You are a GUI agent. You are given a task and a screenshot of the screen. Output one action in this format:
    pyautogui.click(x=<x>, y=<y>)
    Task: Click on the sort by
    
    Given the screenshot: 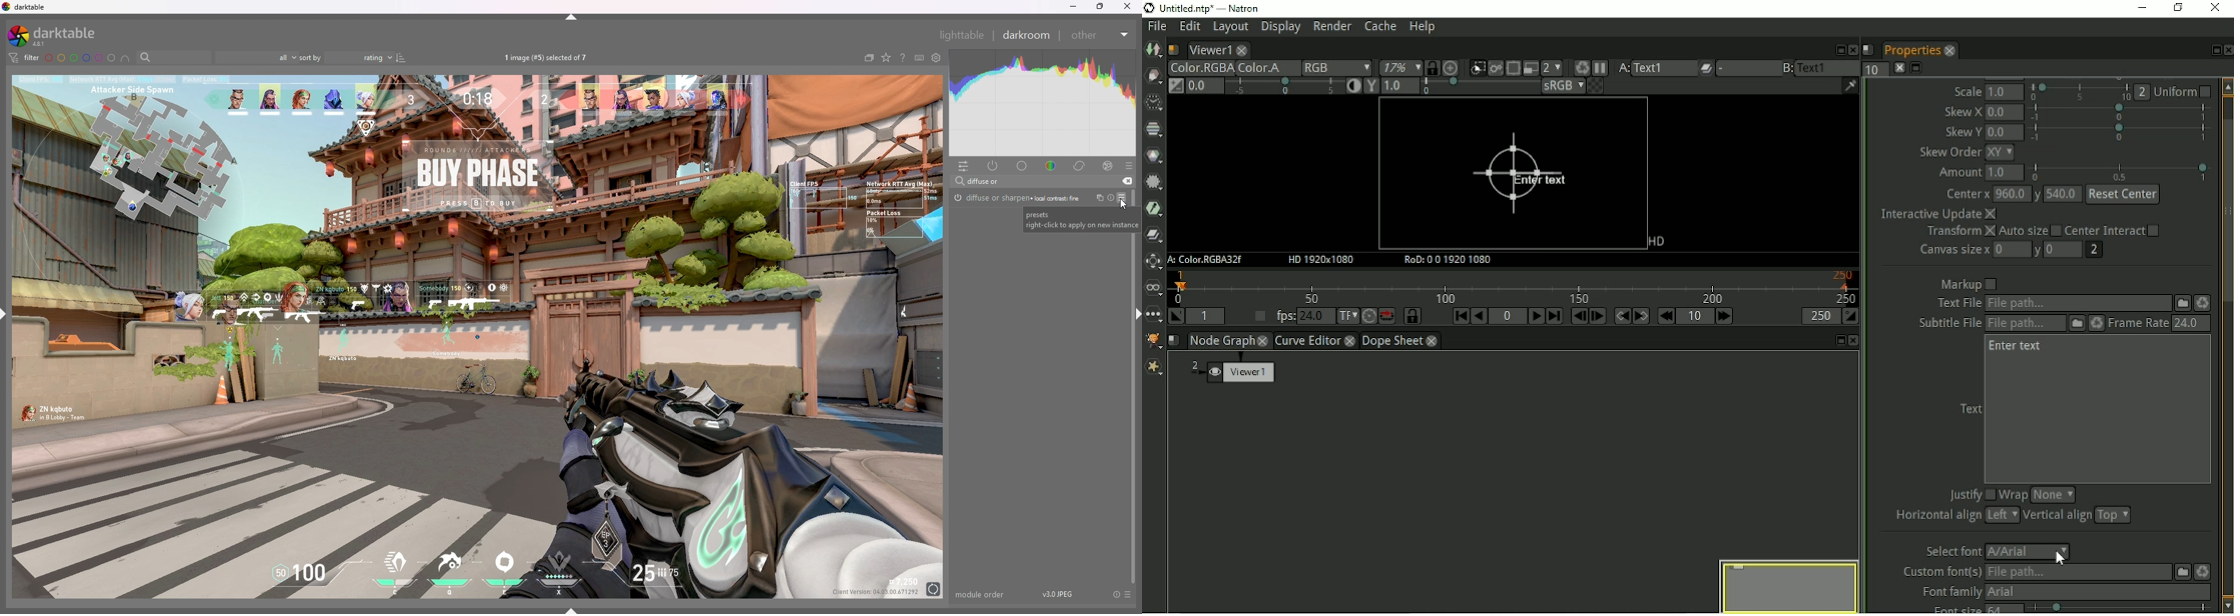 What is the action you would take?
    pyautogui.click(x=347, y=58)
    